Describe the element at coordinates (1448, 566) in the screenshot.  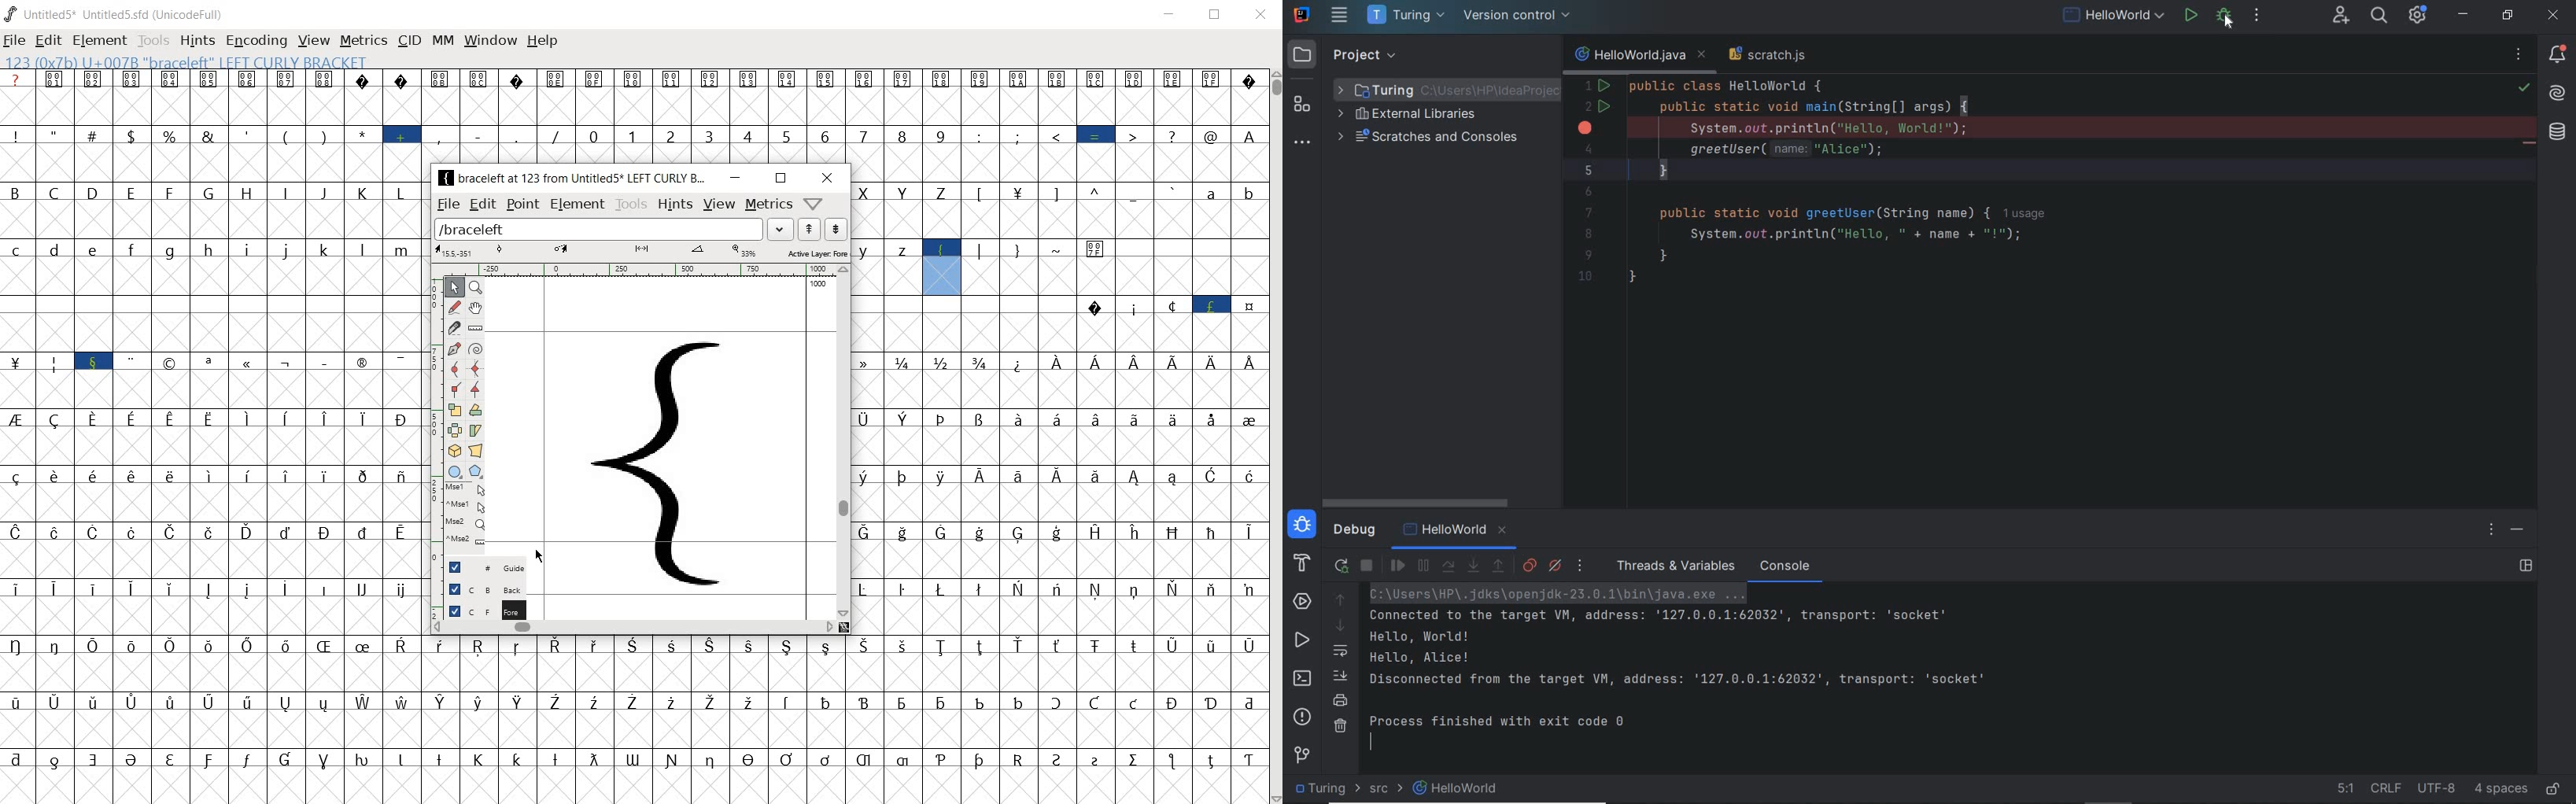
I see `step over` at that location.